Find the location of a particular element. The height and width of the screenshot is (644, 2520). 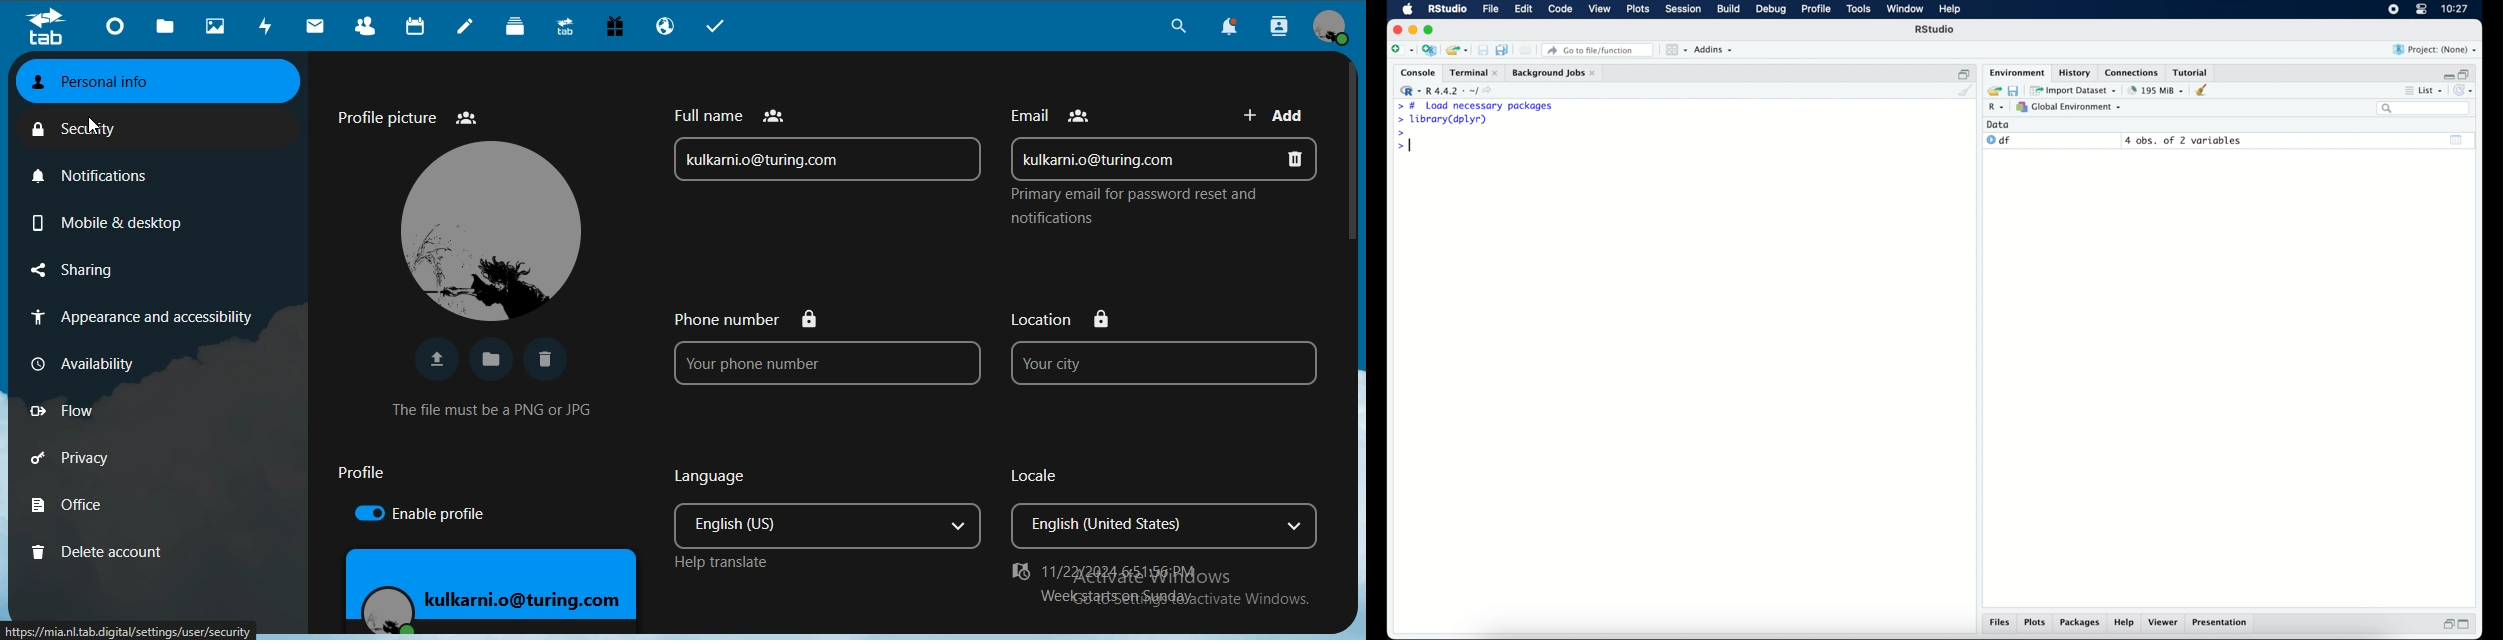

project (none) is located at coordinates (2436, 50).